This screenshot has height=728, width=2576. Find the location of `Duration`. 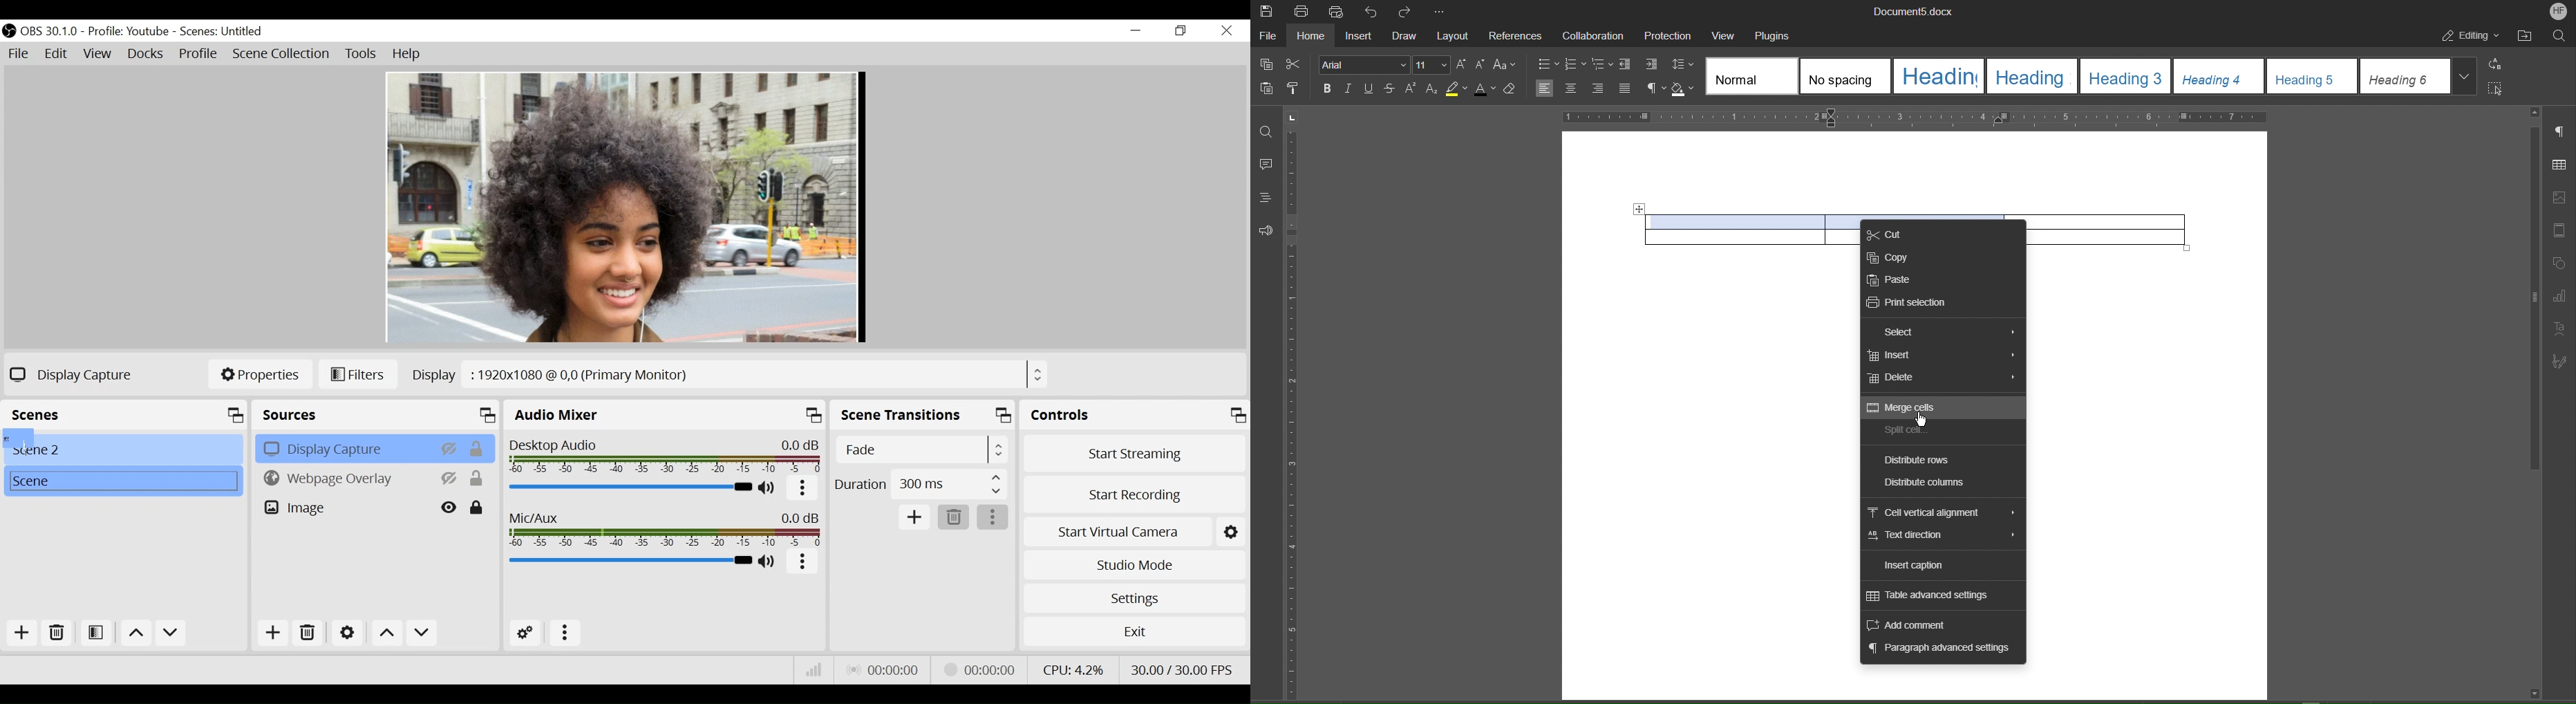

Duration is located at coordinates (922, 484).